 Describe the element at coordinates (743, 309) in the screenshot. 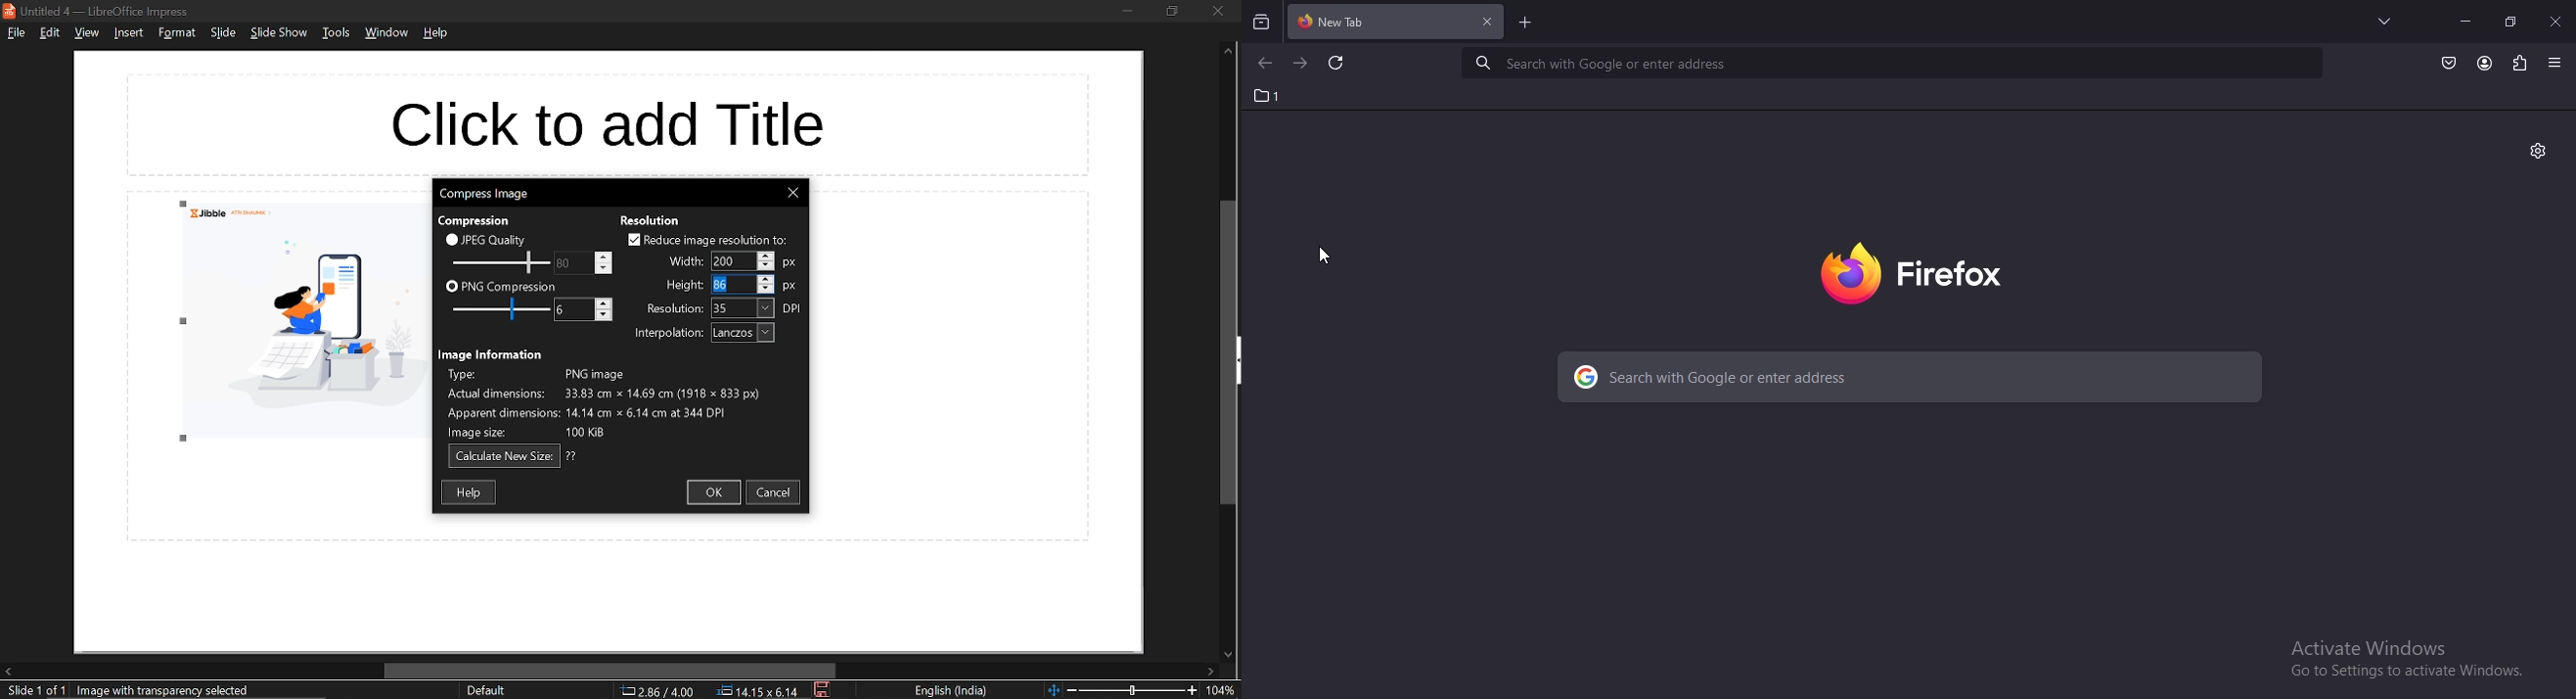

I see `resolution` at that location.